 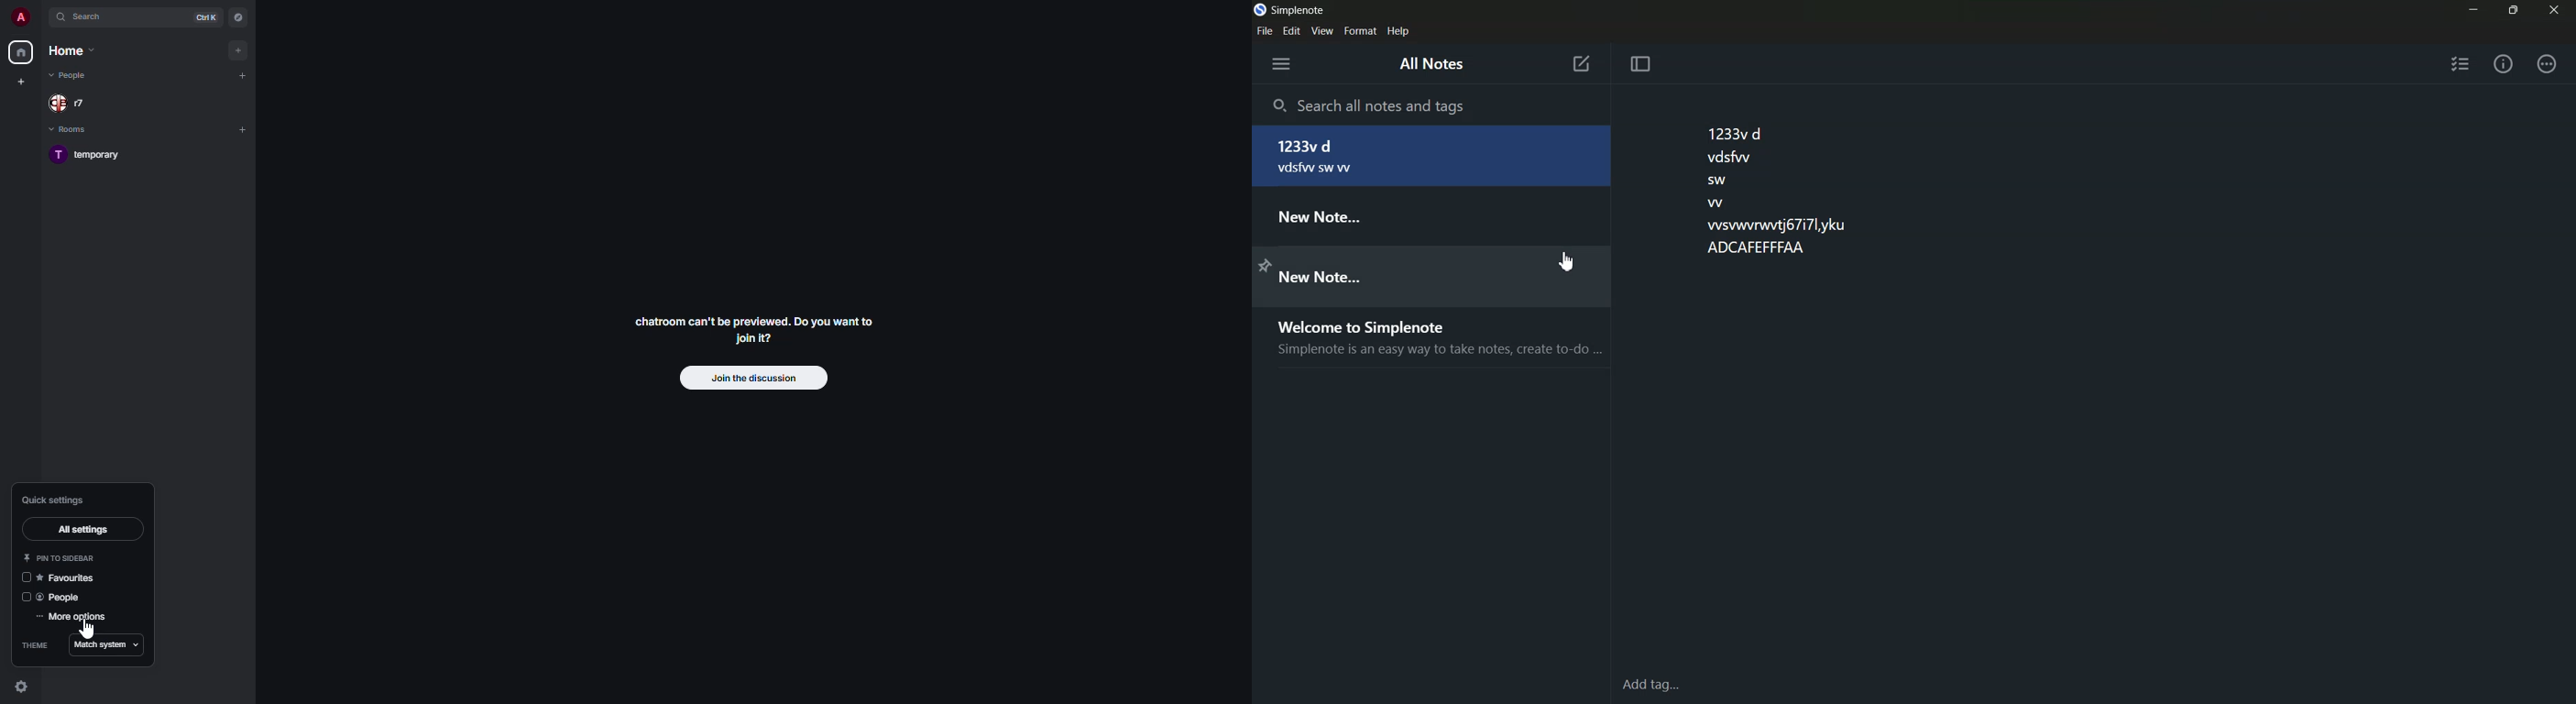 What do you see at coordinates (1658, 685) in the screenshot?
I see `Add Tag` at bounding box center [1658, 685].